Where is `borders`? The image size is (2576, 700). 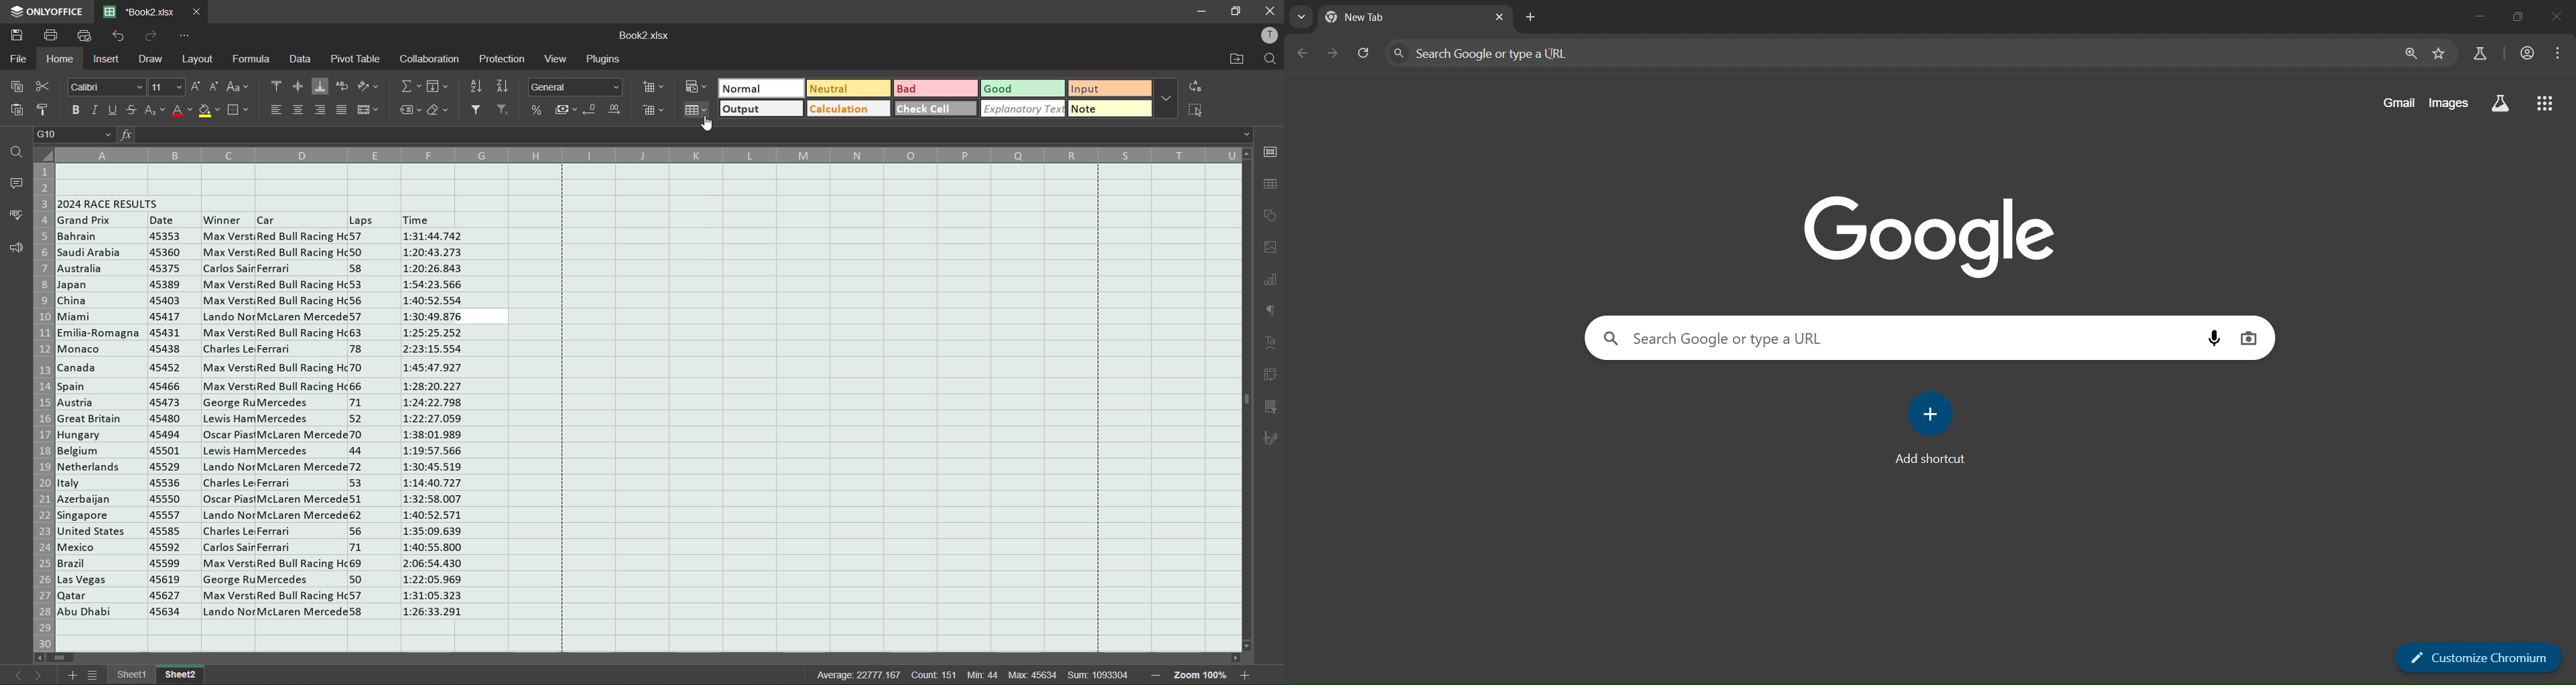 borders is located at coordinates (239, 112).